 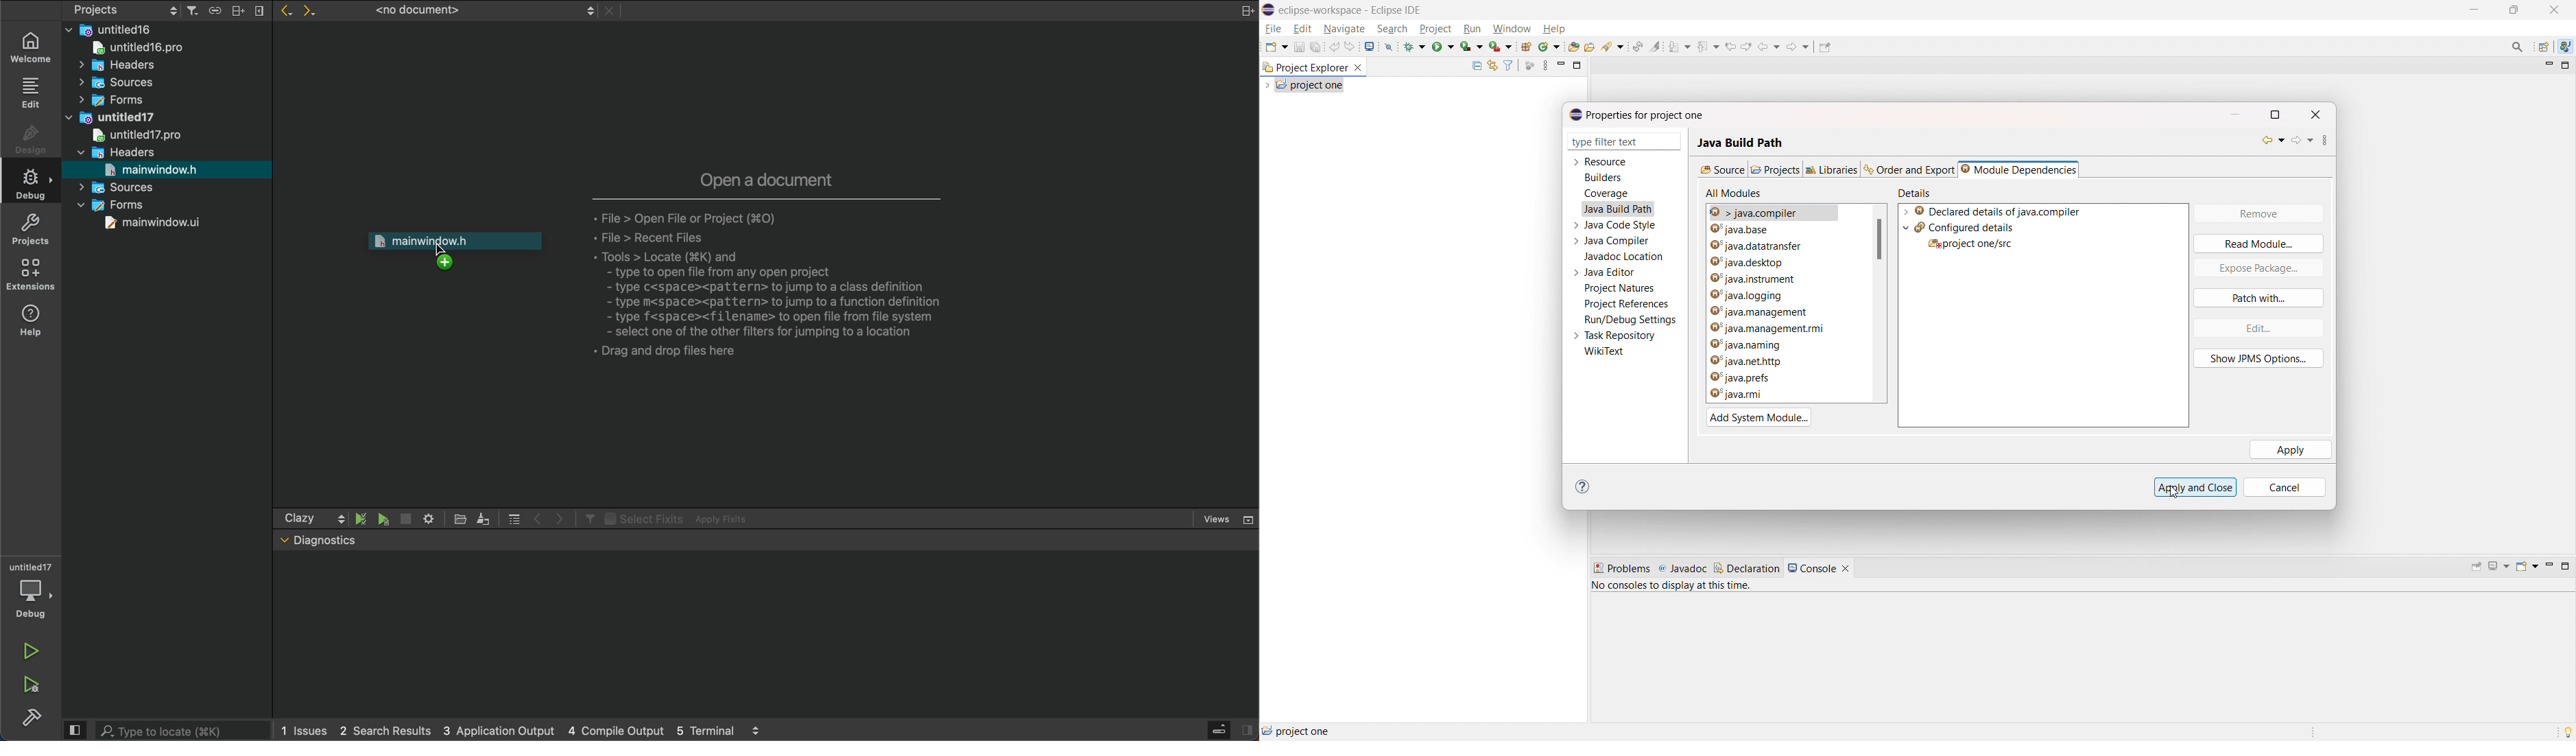 I want to click on menu, so click(x=514, y=518).